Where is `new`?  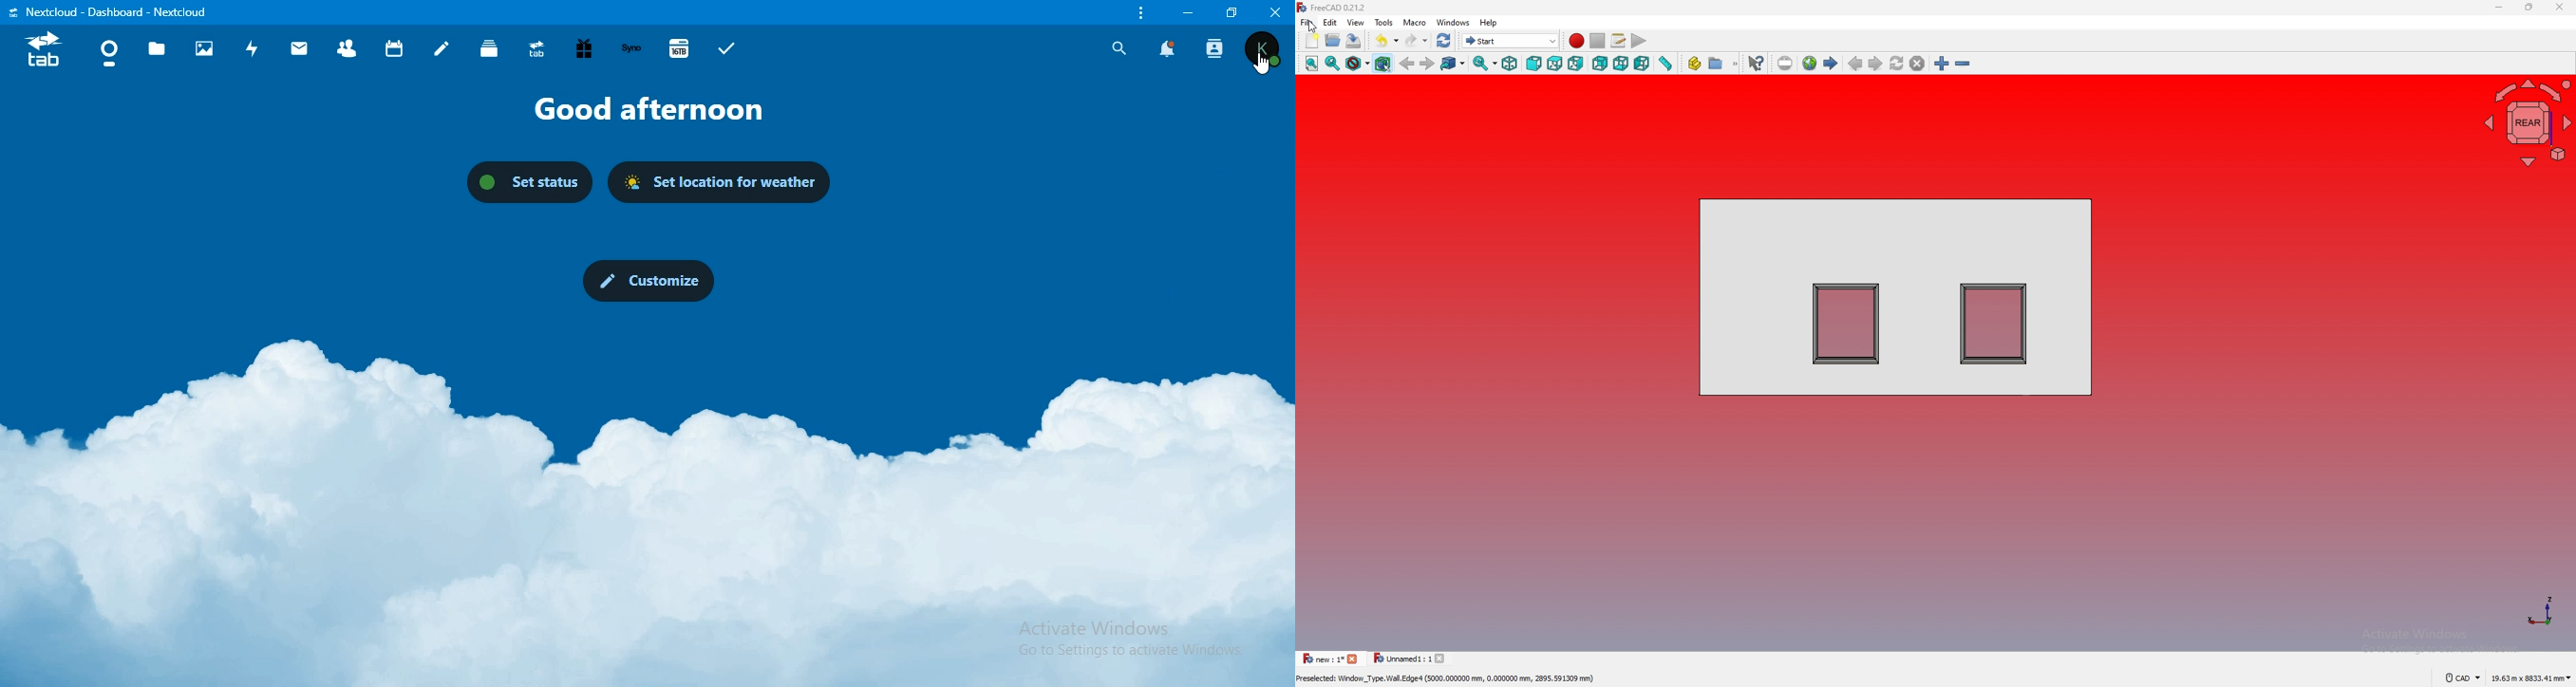
new is located at coordinates (1310, 40).